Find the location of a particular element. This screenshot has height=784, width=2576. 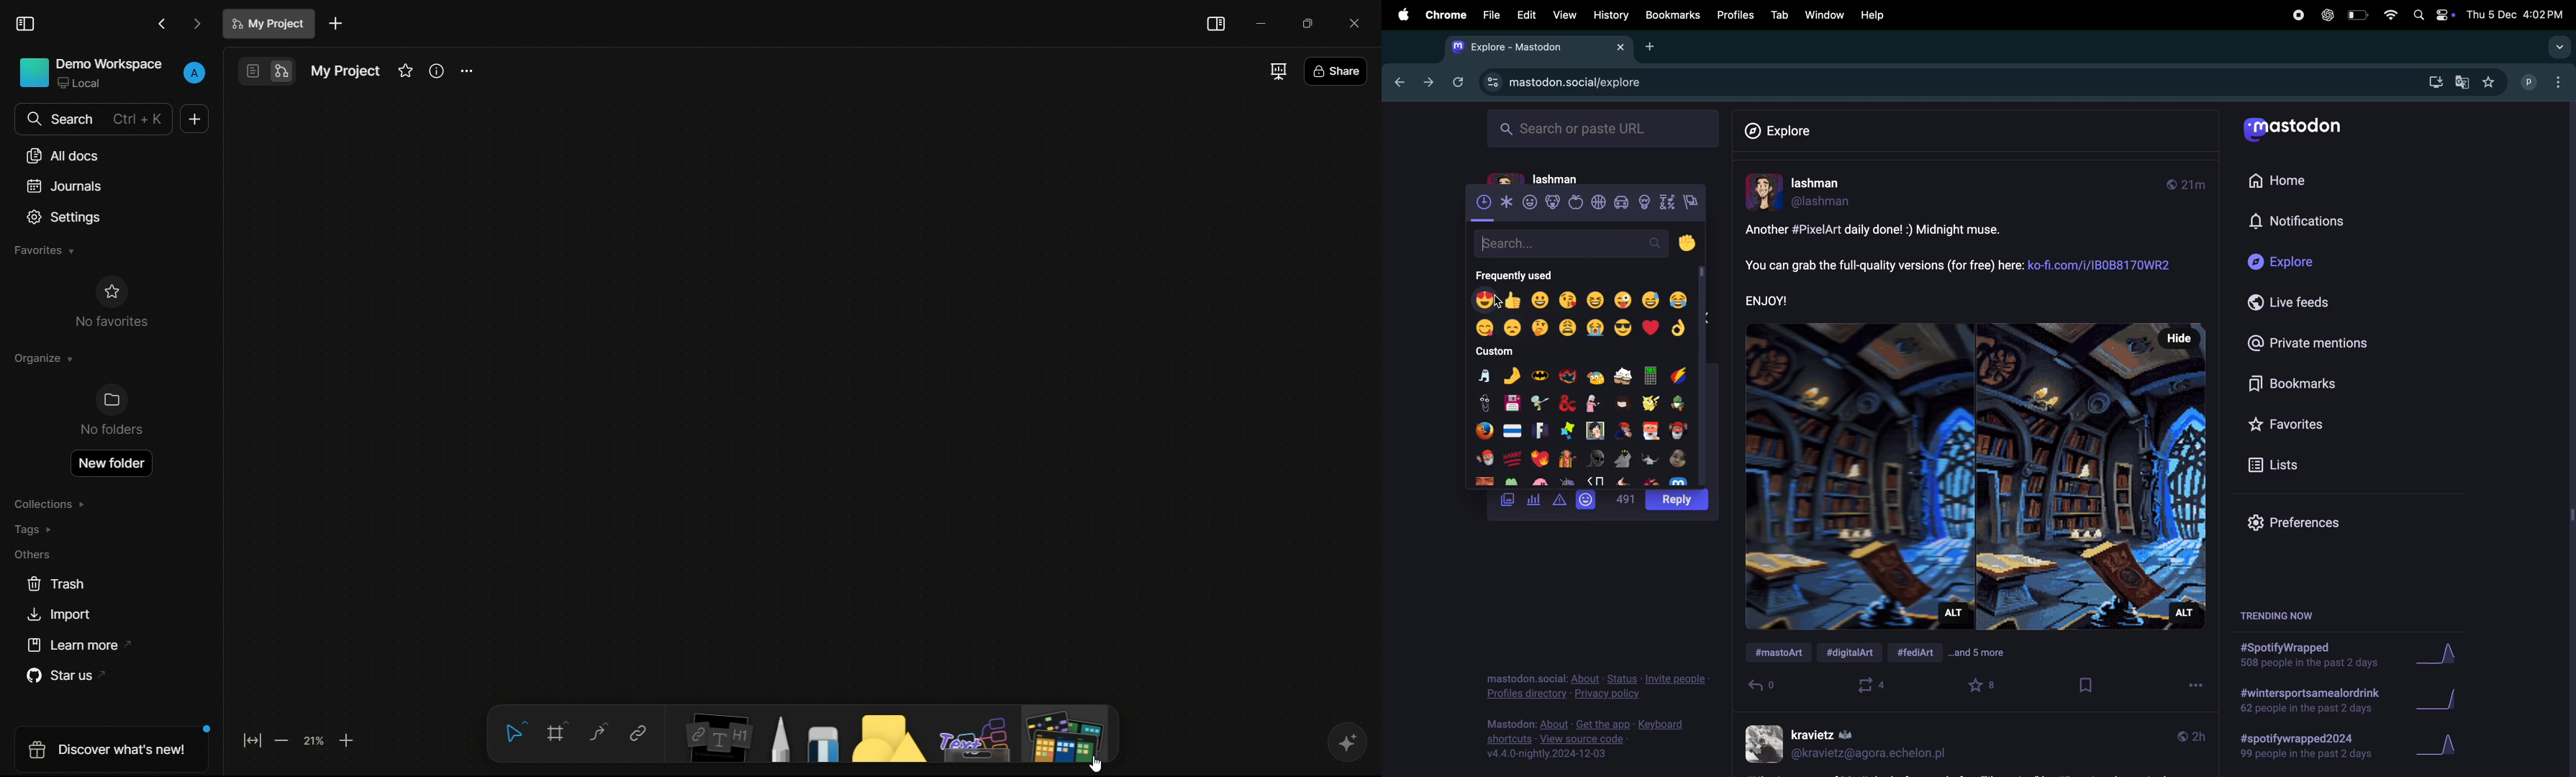

Cursor is located at coordinates (1499, 302).